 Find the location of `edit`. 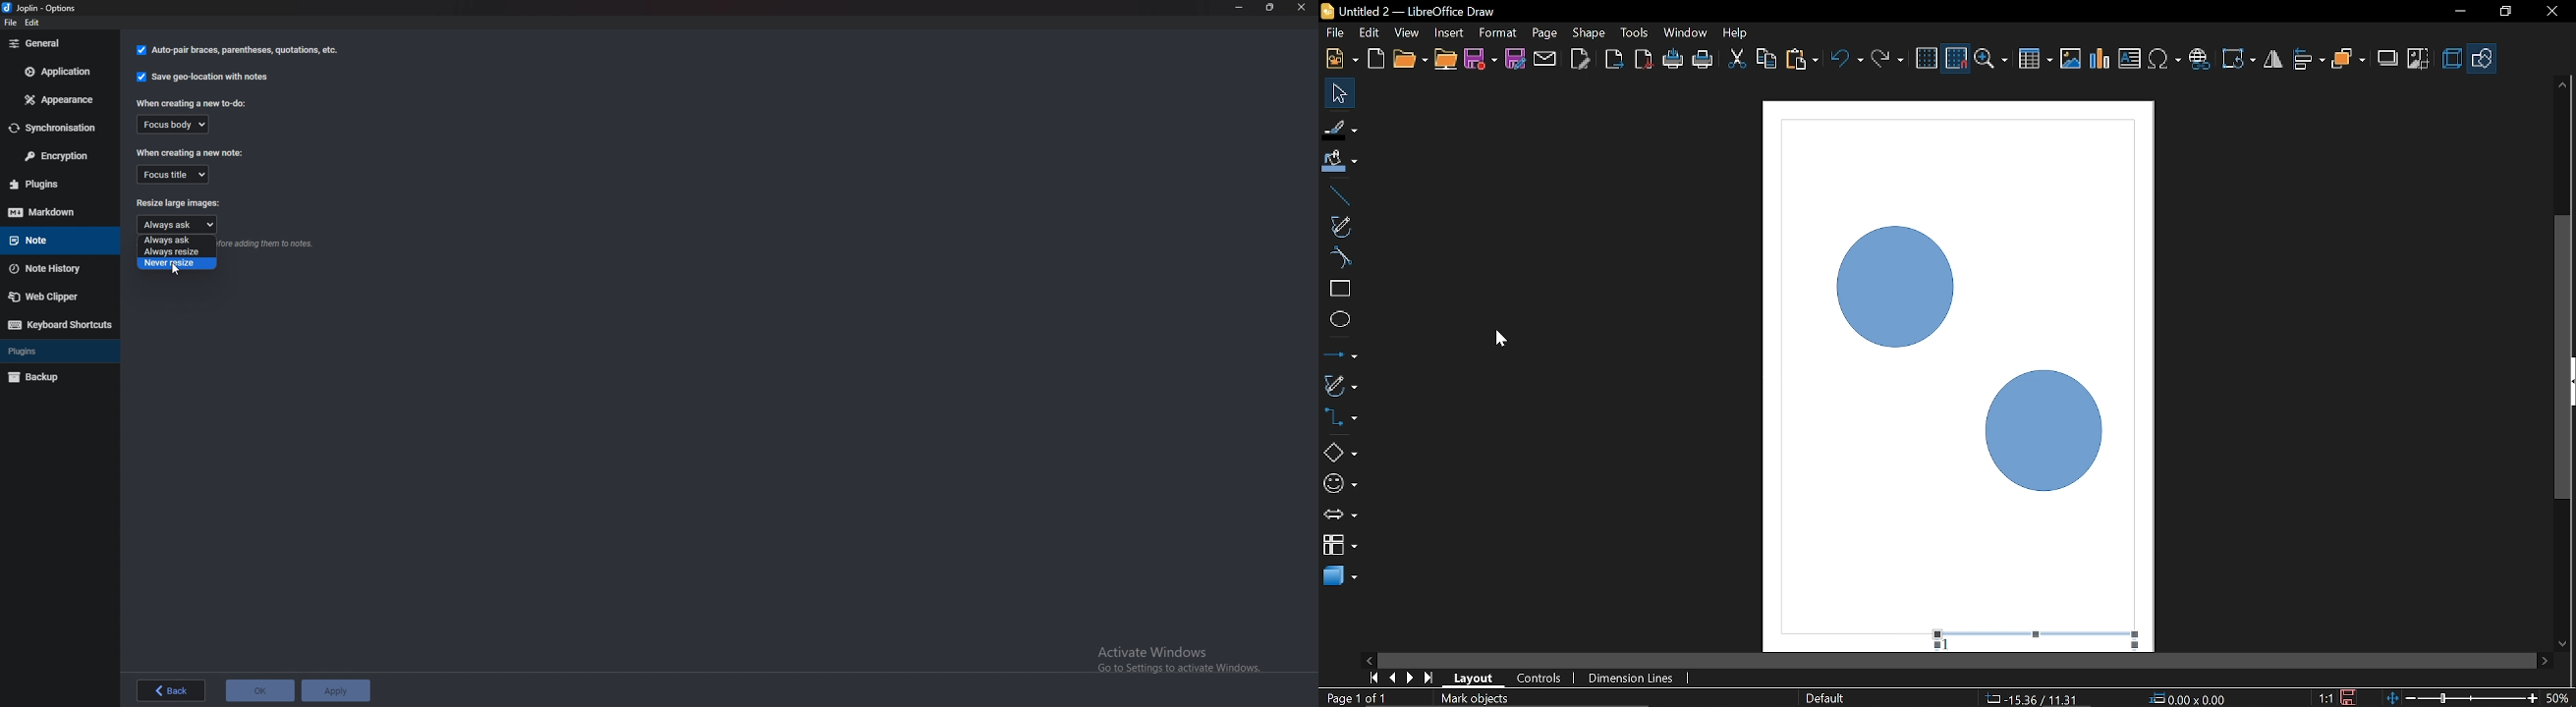

edit is located at coordinates (37, 24).